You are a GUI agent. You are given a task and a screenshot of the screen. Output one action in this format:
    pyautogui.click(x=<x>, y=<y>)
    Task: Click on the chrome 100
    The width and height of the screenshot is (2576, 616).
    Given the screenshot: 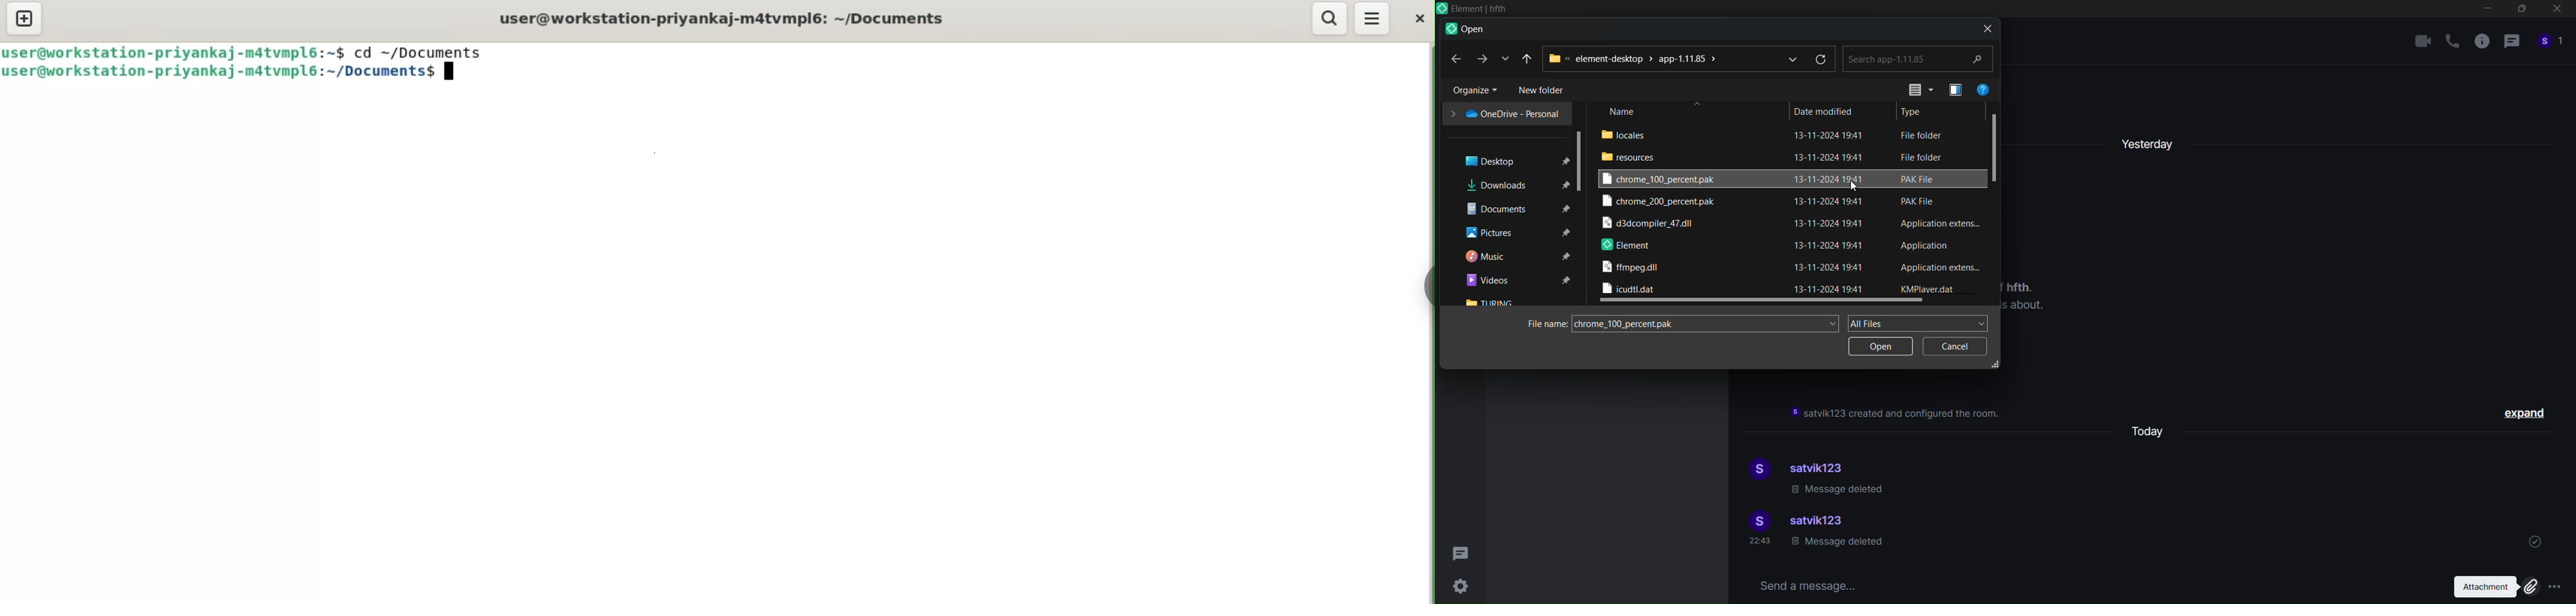 What is the action you would take?
    pyautogui.click(x=1666, y=178)
    